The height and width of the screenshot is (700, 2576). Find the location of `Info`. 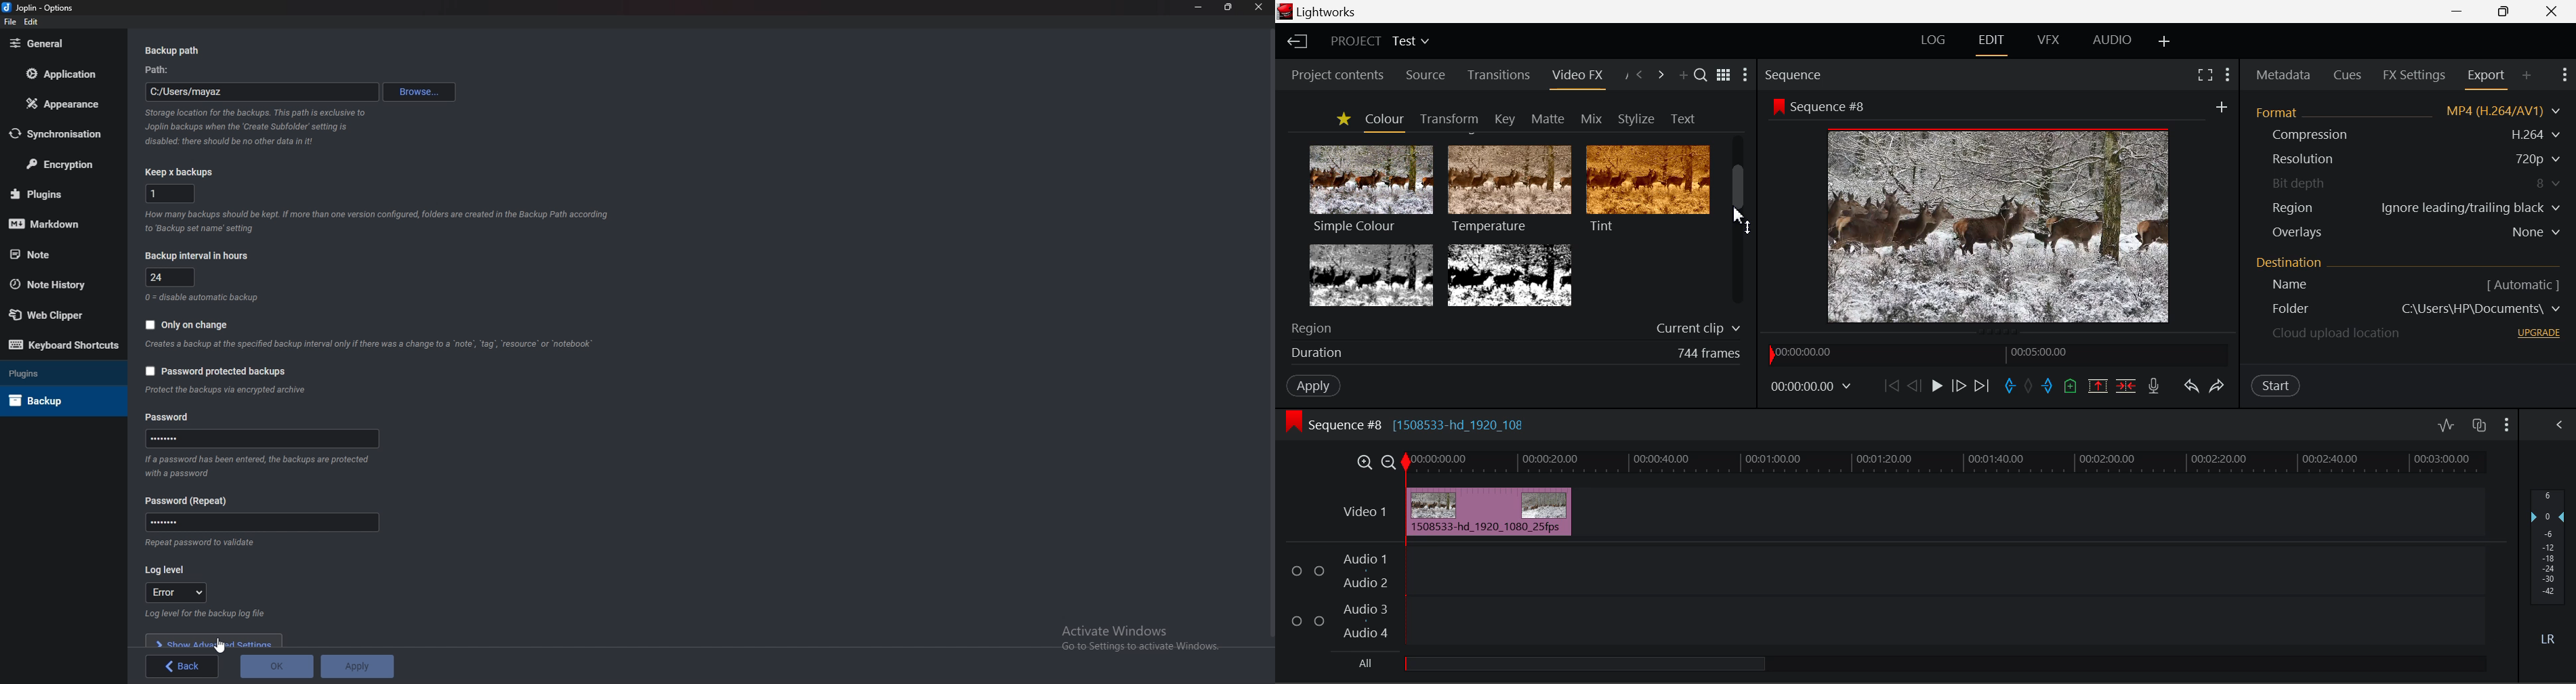

Info is located at coordinates (258, 127).